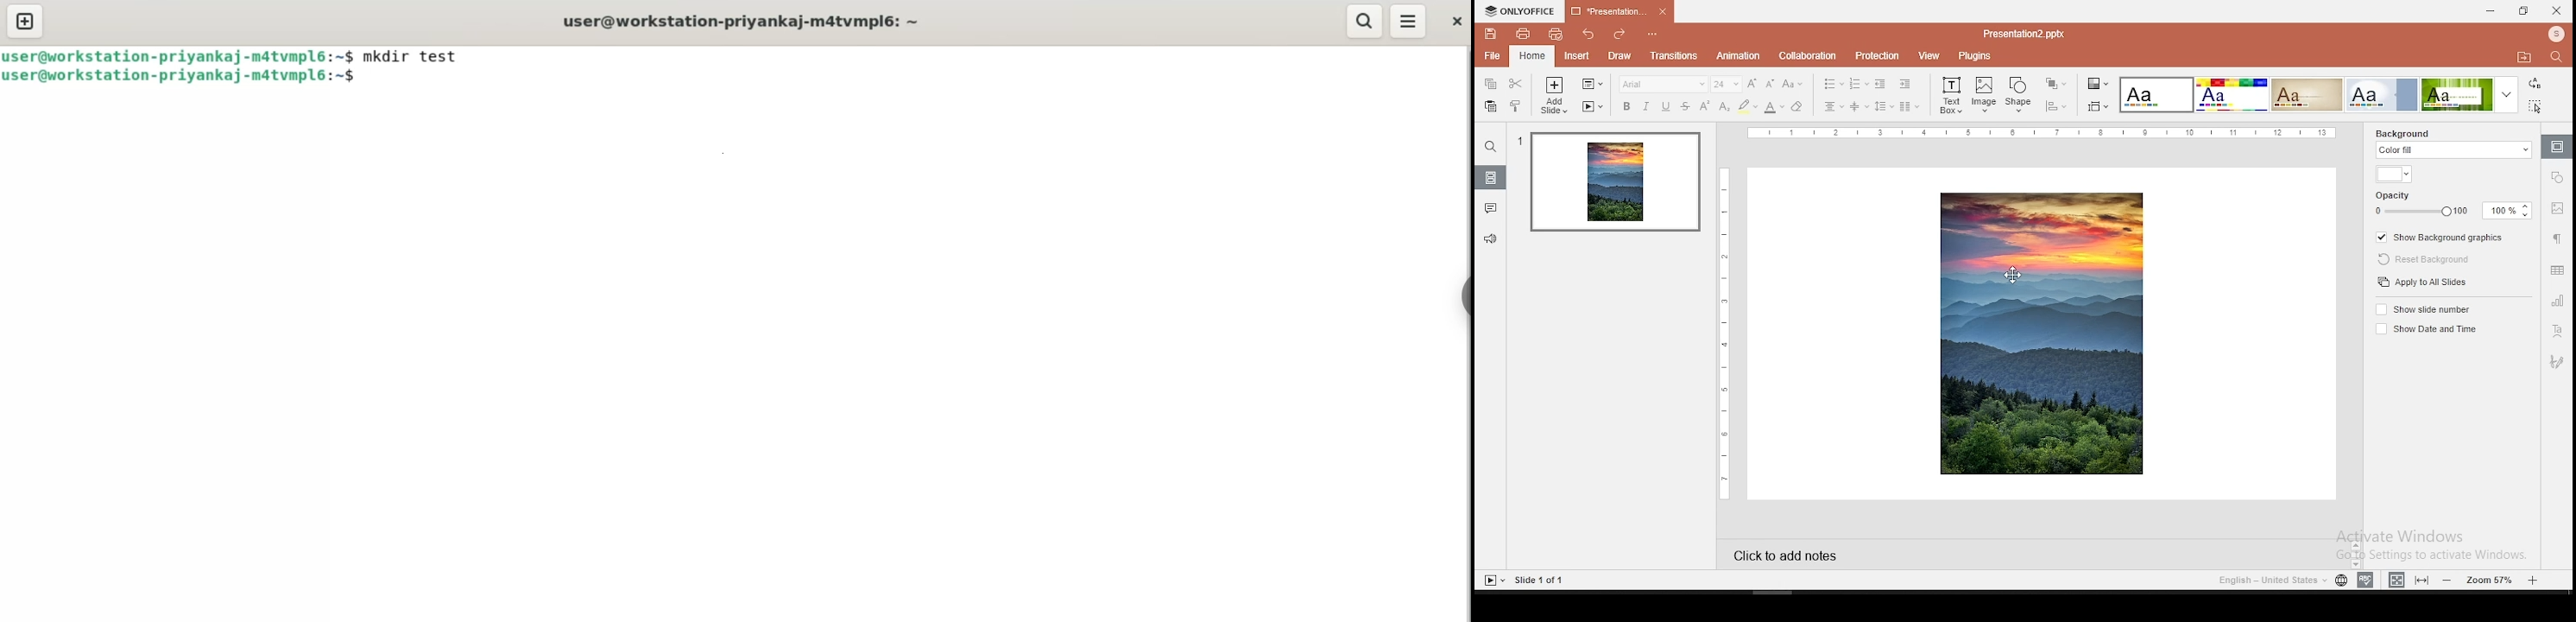  I want to click on redo, so click(1619, 35).